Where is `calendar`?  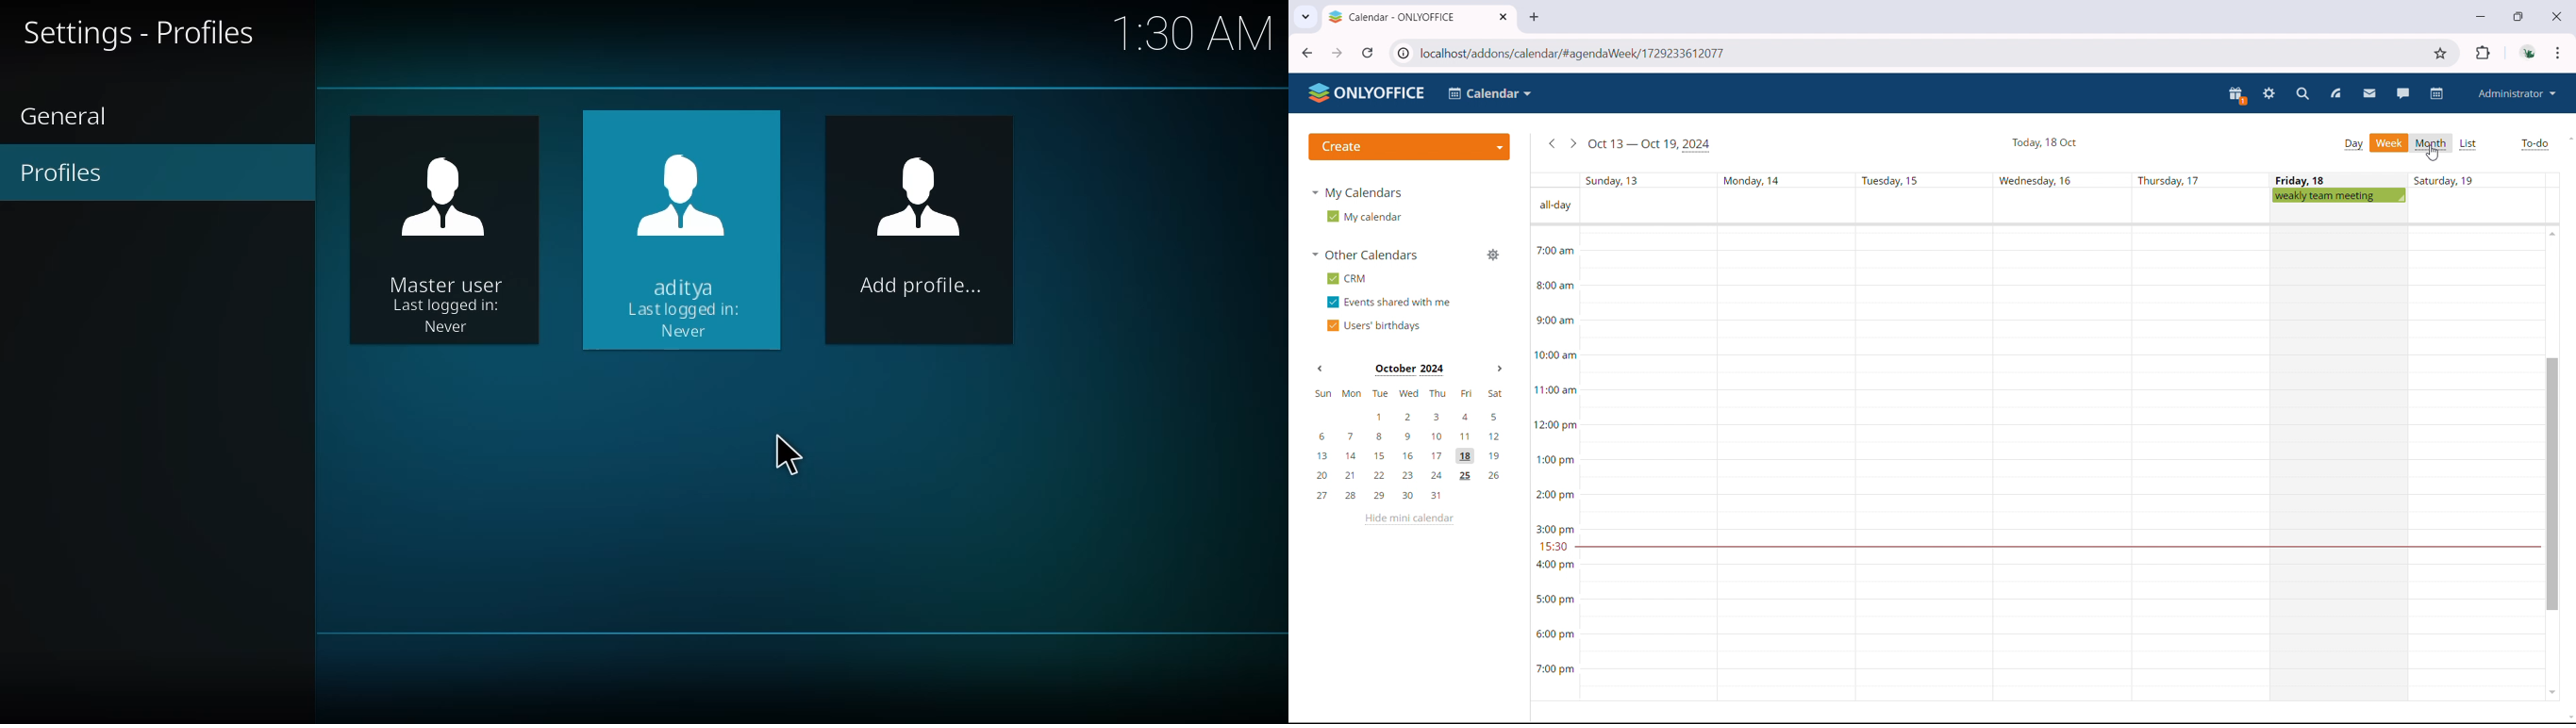 calendar is located at coordinates (2434, 94).